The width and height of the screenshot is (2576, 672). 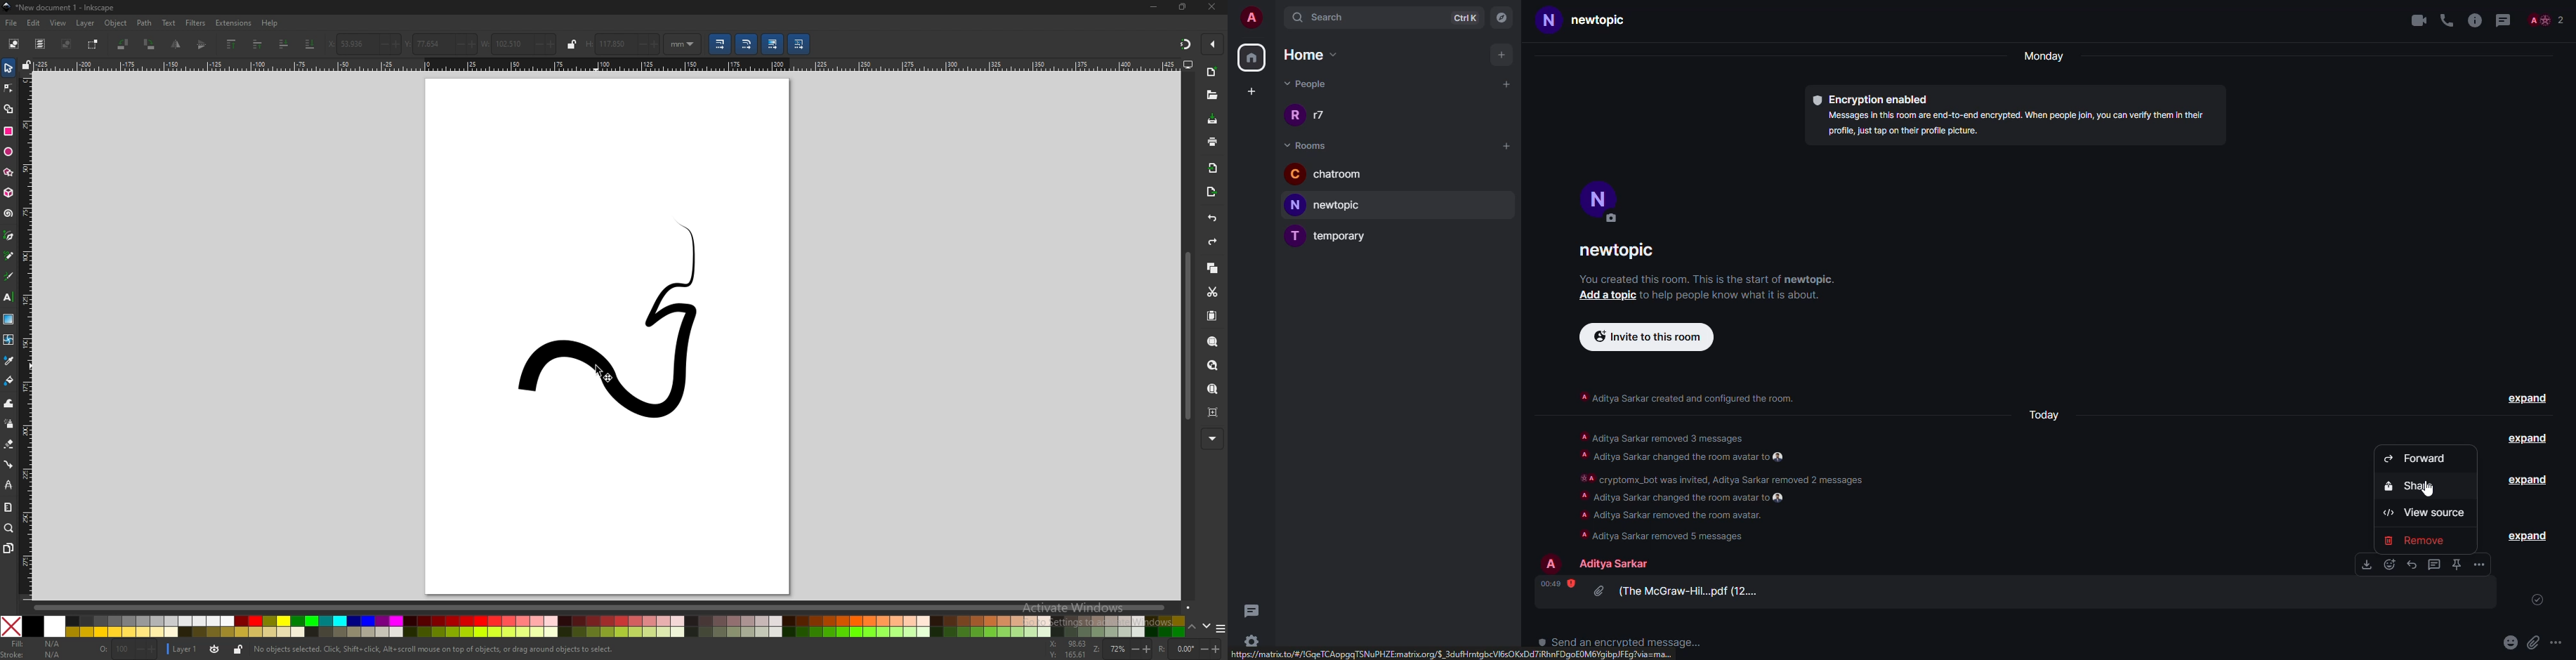 I want to click on settings, so click(x=1249, y=640).